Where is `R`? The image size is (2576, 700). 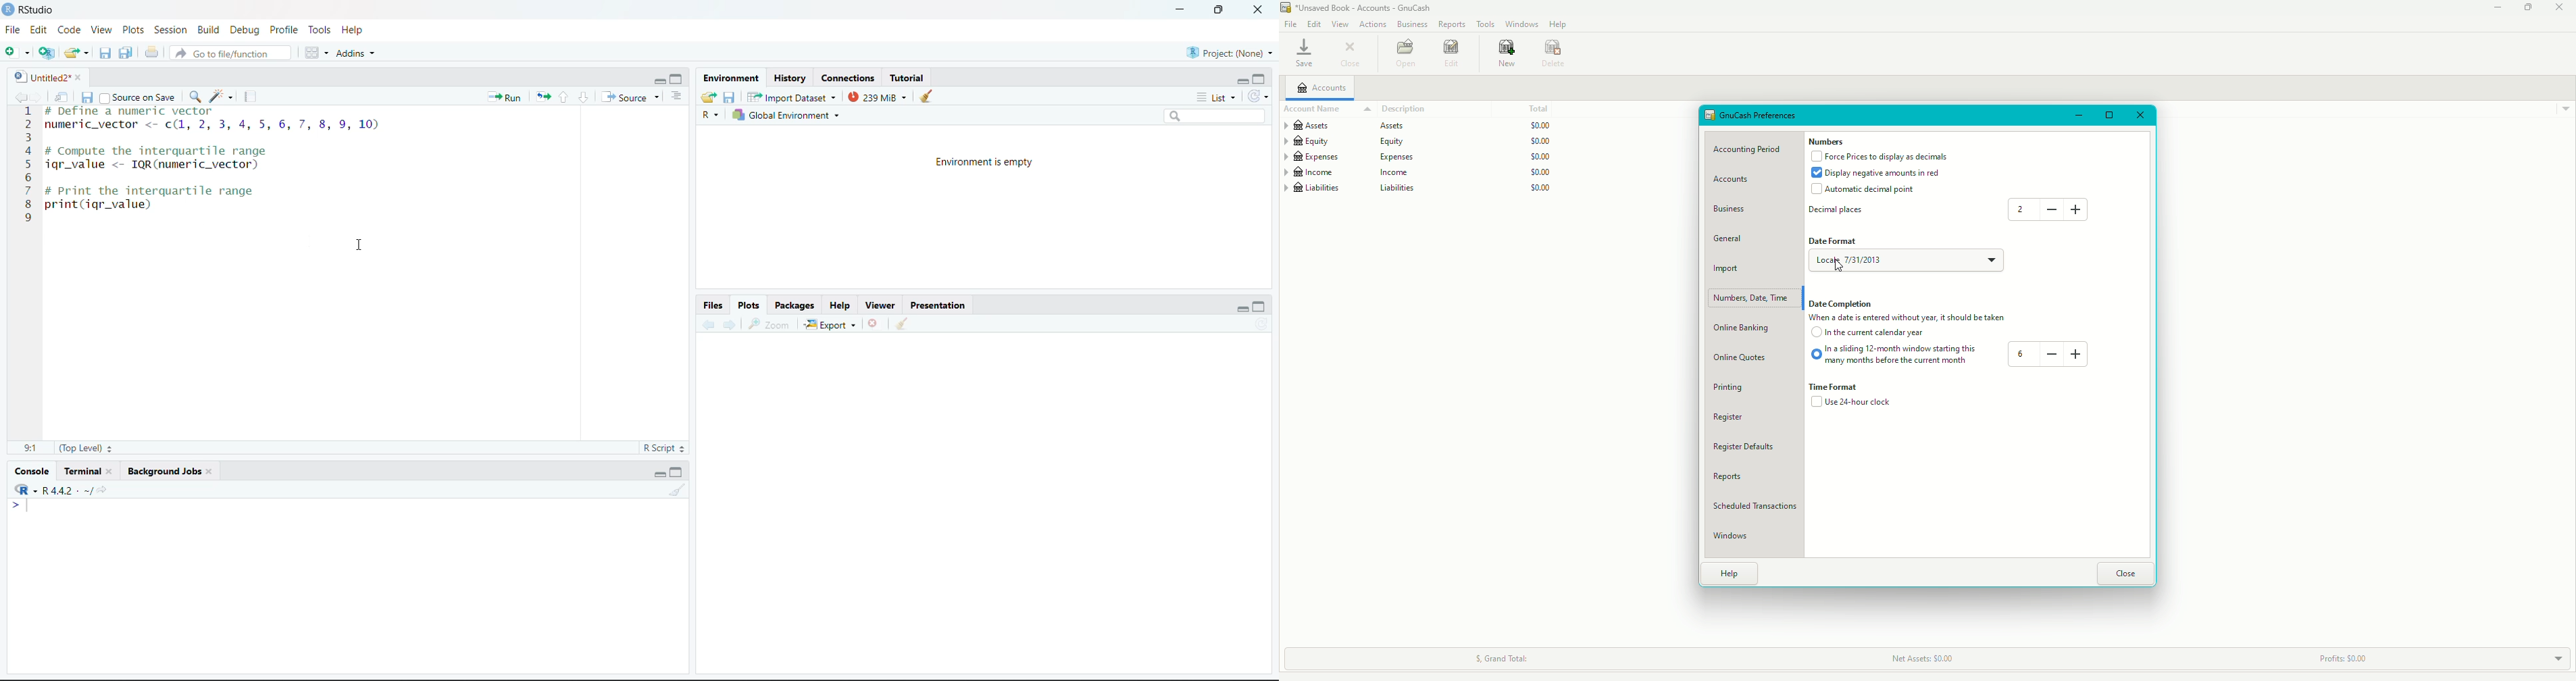
R is located at coordinates (25, 490).